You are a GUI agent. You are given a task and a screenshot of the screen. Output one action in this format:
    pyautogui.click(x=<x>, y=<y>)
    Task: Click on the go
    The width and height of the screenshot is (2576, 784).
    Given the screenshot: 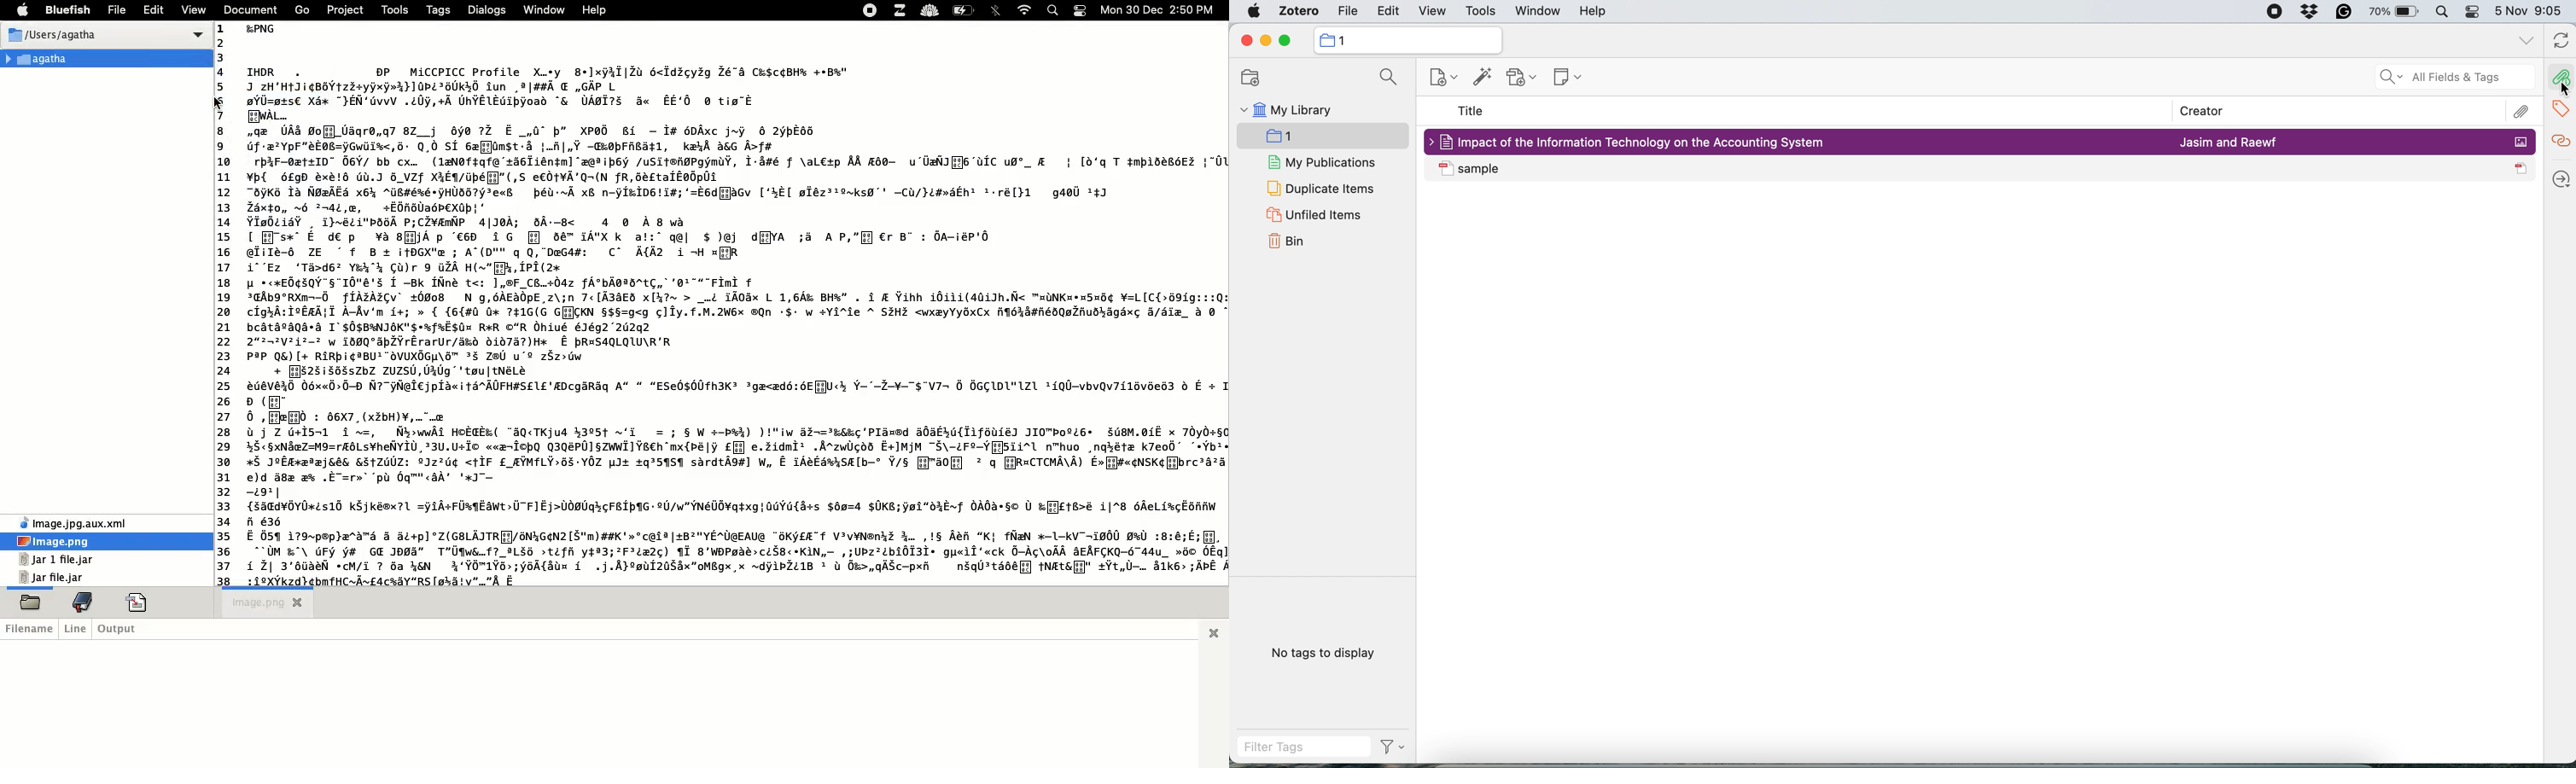 What is the action you would take?
    pyautogui.click(x=301, y=9)
    